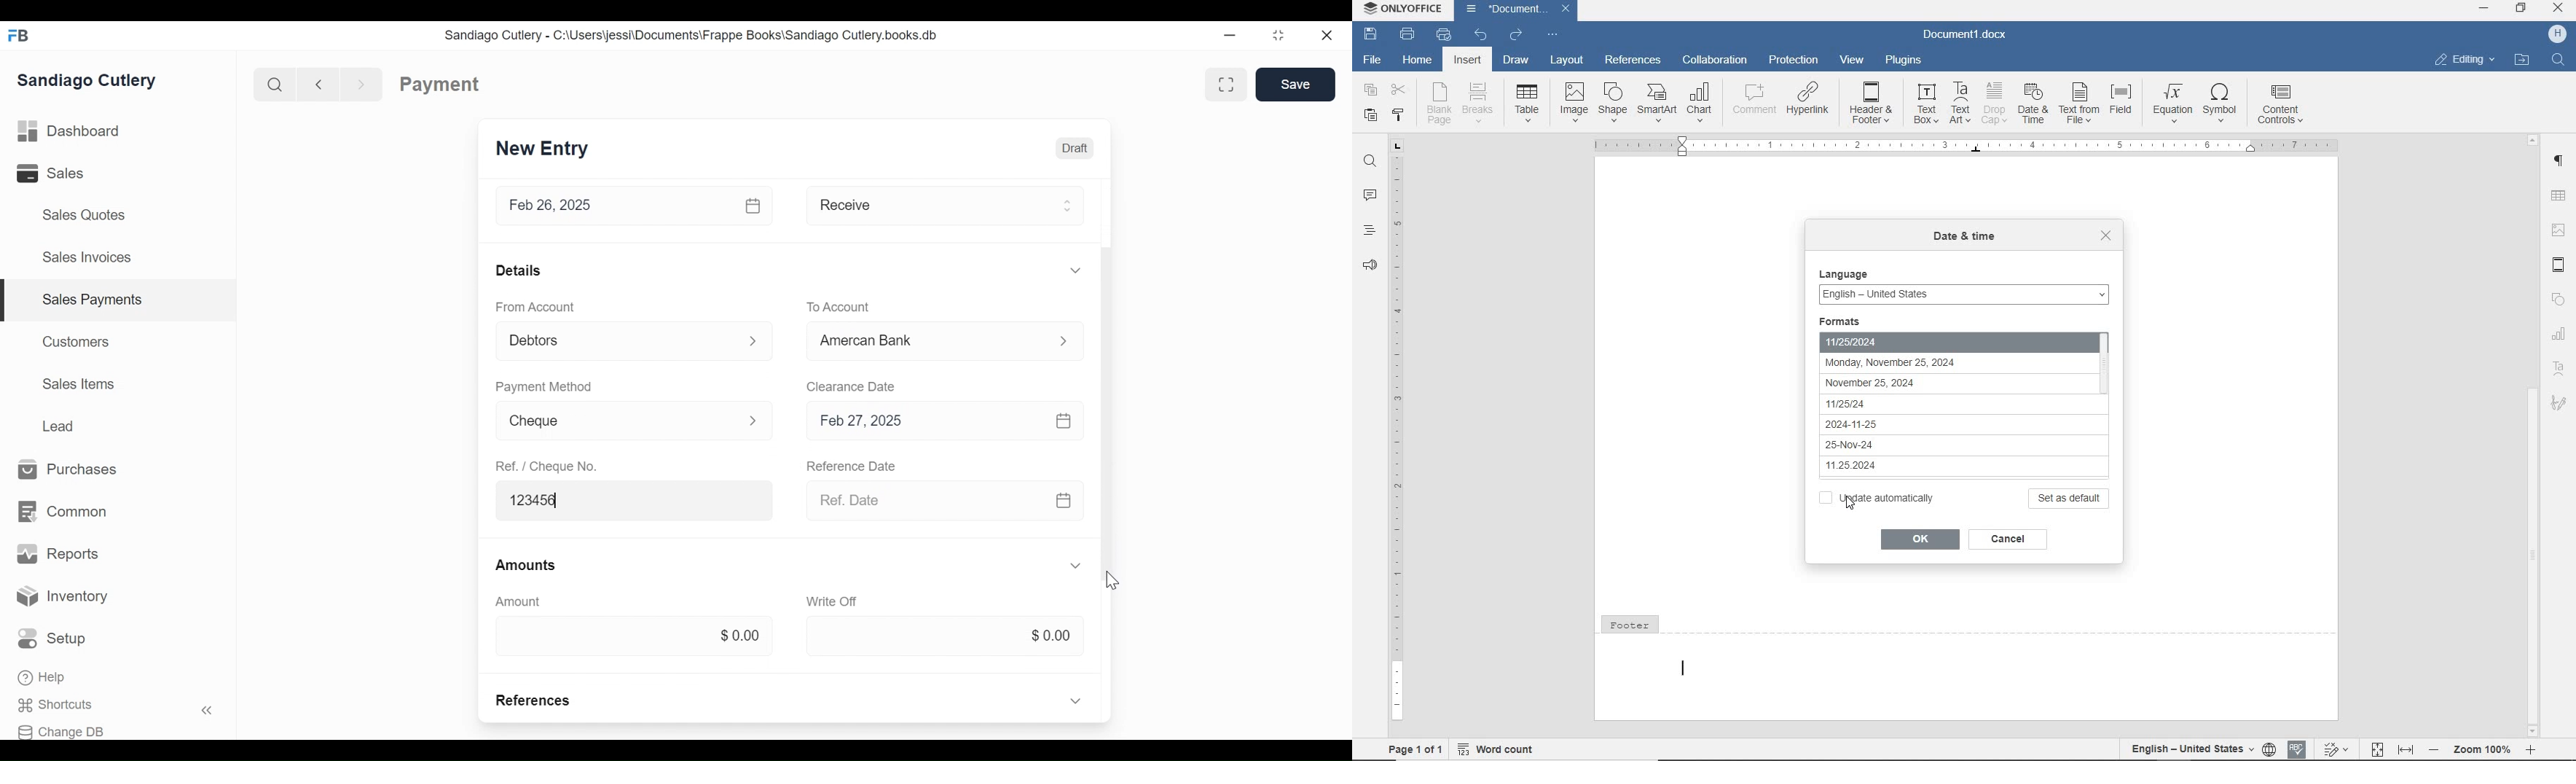 This screenshot has height=784, width=2576. What do you see at coordinates (1995, 103) in the screenshot?
I see `drop cap` at bounding box center [1995, 103].